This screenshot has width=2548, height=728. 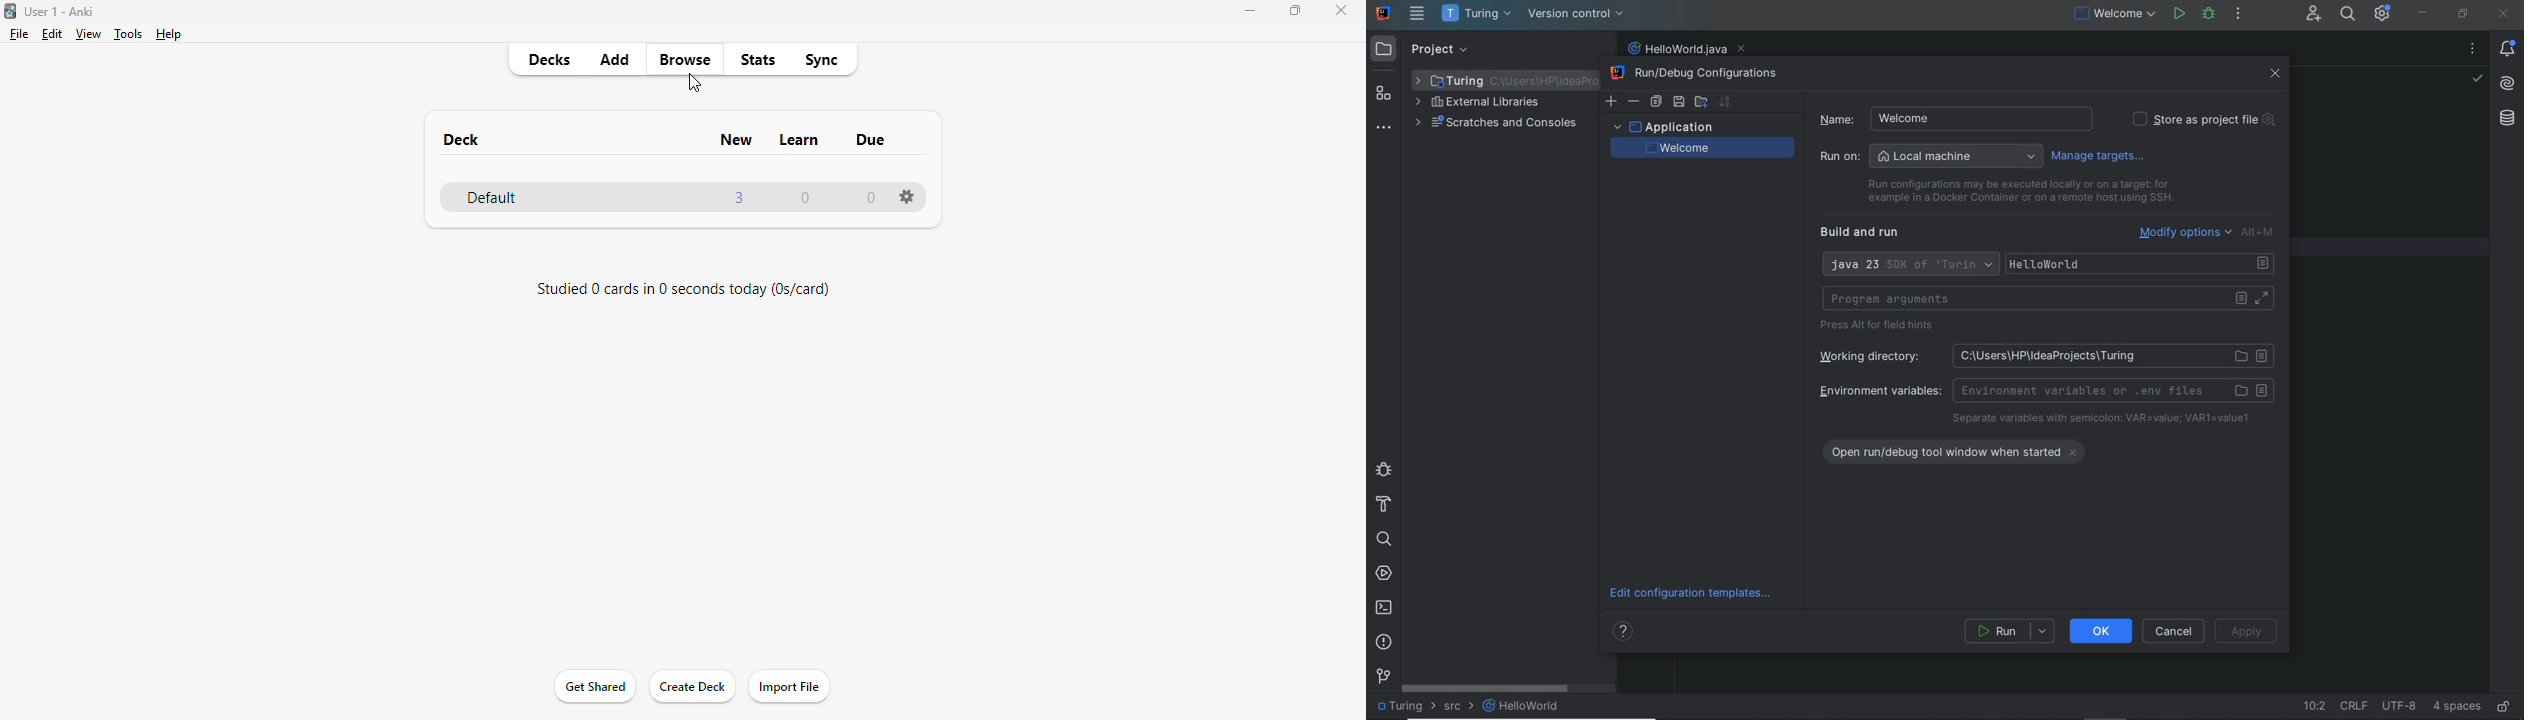 I want to click on edit, so click(x=53, y=35).